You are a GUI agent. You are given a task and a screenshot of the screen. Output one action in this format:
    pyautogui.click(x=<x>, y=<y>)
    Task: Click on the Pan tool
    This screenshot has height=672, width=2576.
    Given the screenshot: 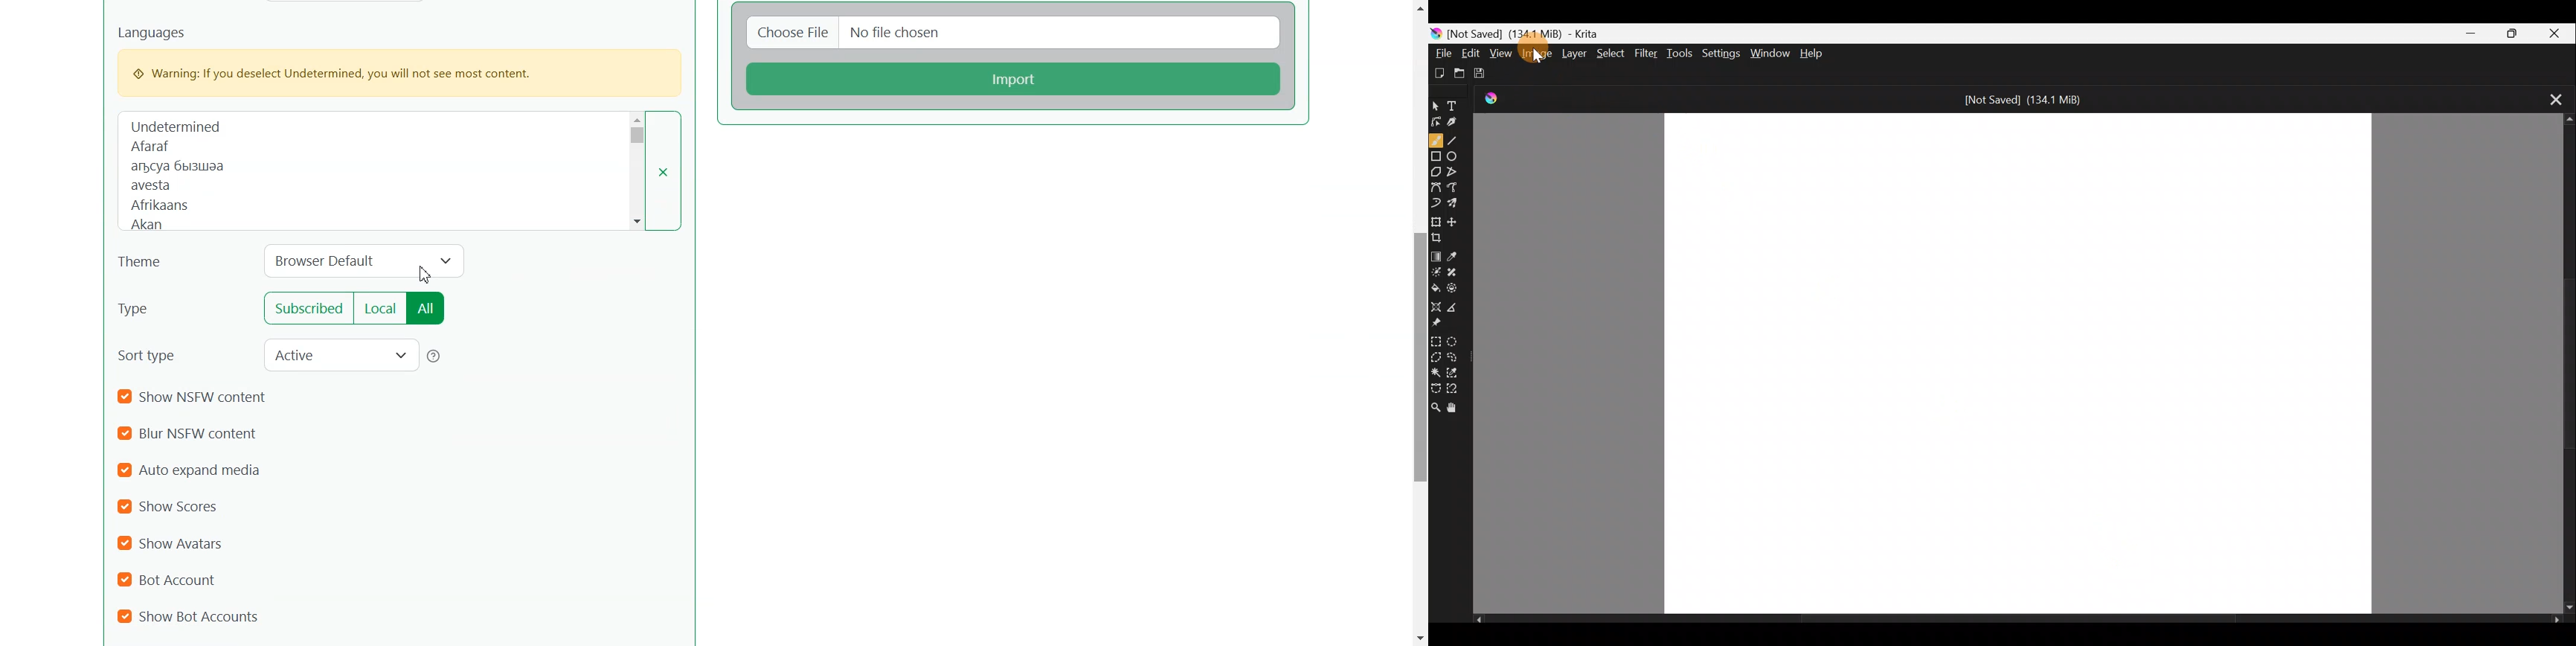 What is the action you would take?
    pyautogui.click(x=1455, y=409)
    